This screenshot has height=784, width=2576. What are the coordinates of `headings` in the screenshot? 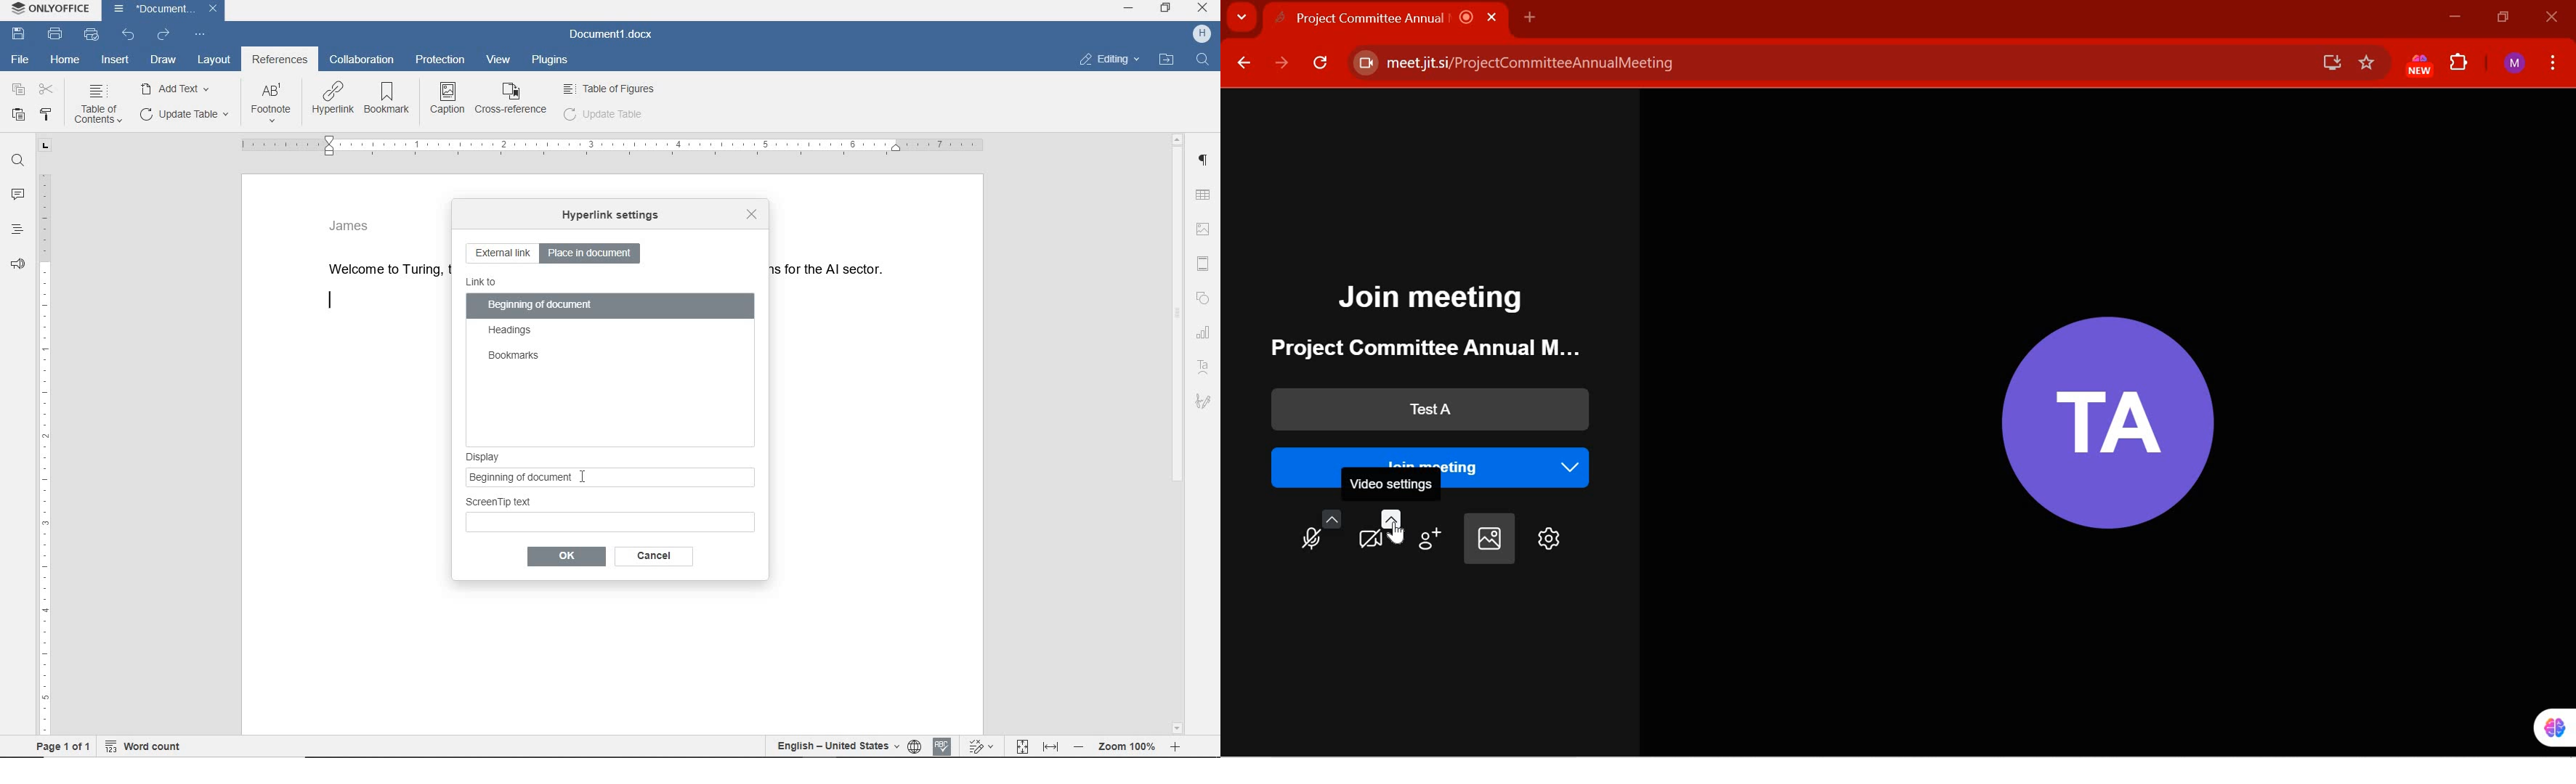 It's located at (17, 233).